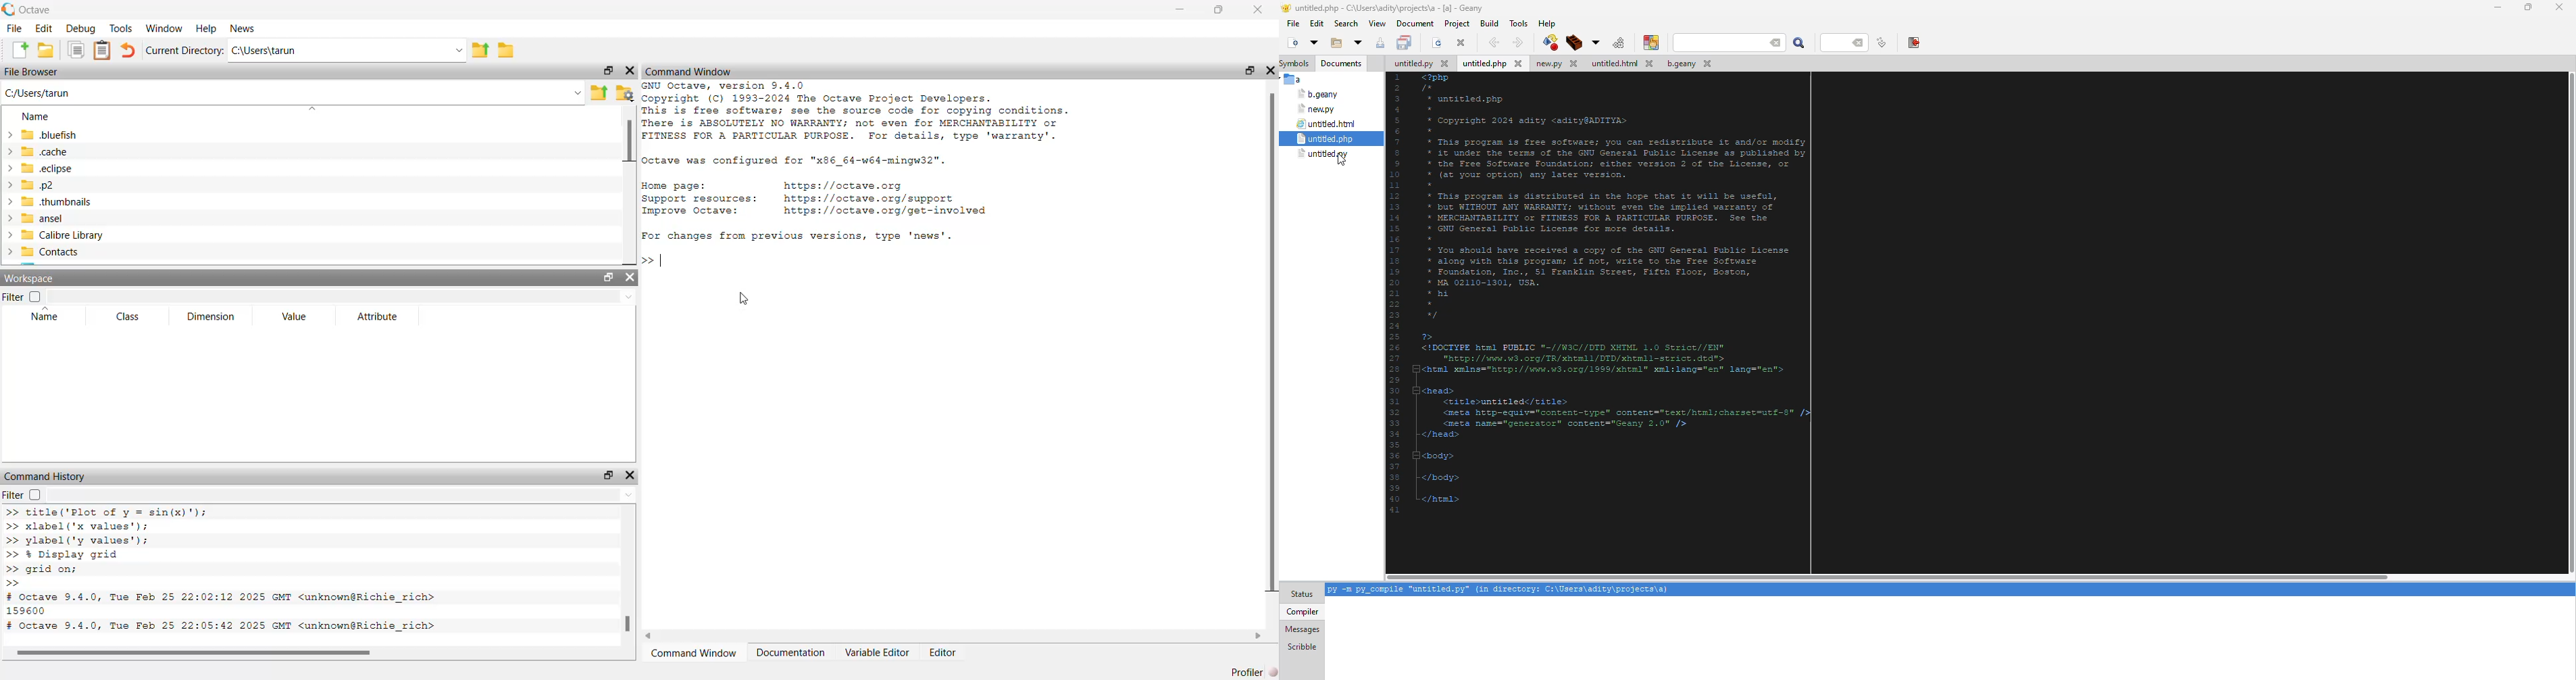 The height and width of the screenshot is (700, 2576). What do you see at coordinates (1887, 574) in the screenshot?
I see `scroll bar` at bounding box center [1887, 574].